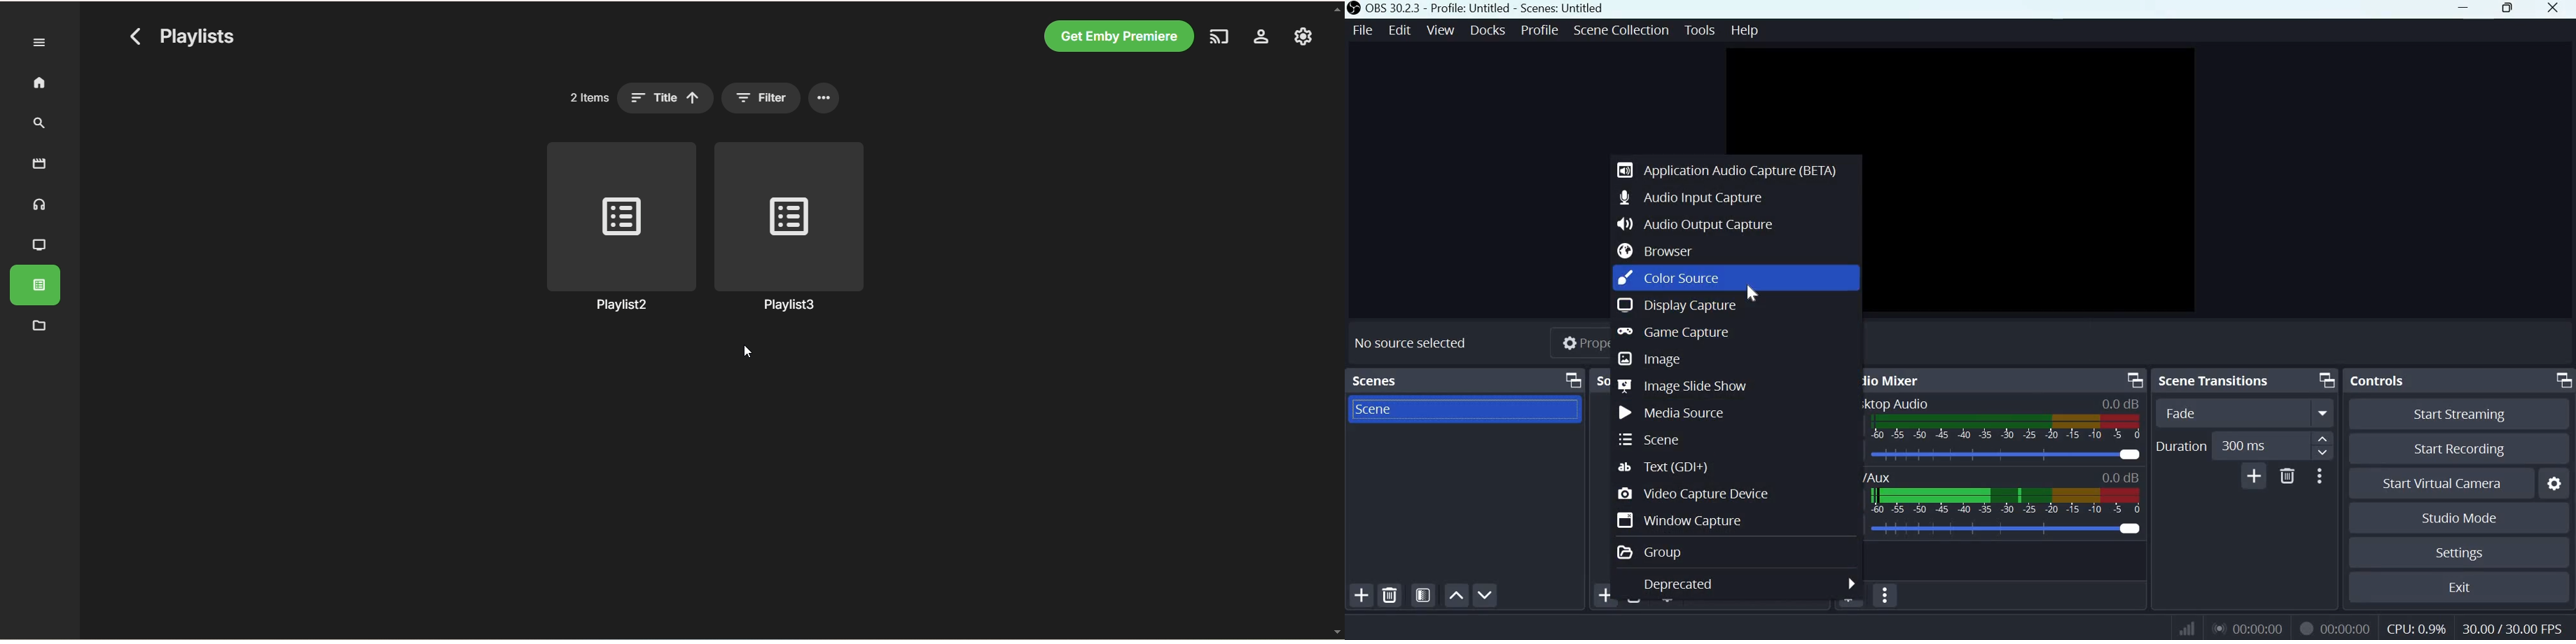 This screenshot has height=644, width=2576. Describe the element at coordinates (2442, 484) in the screenshot. I see `Start Virual Camera` at that location.